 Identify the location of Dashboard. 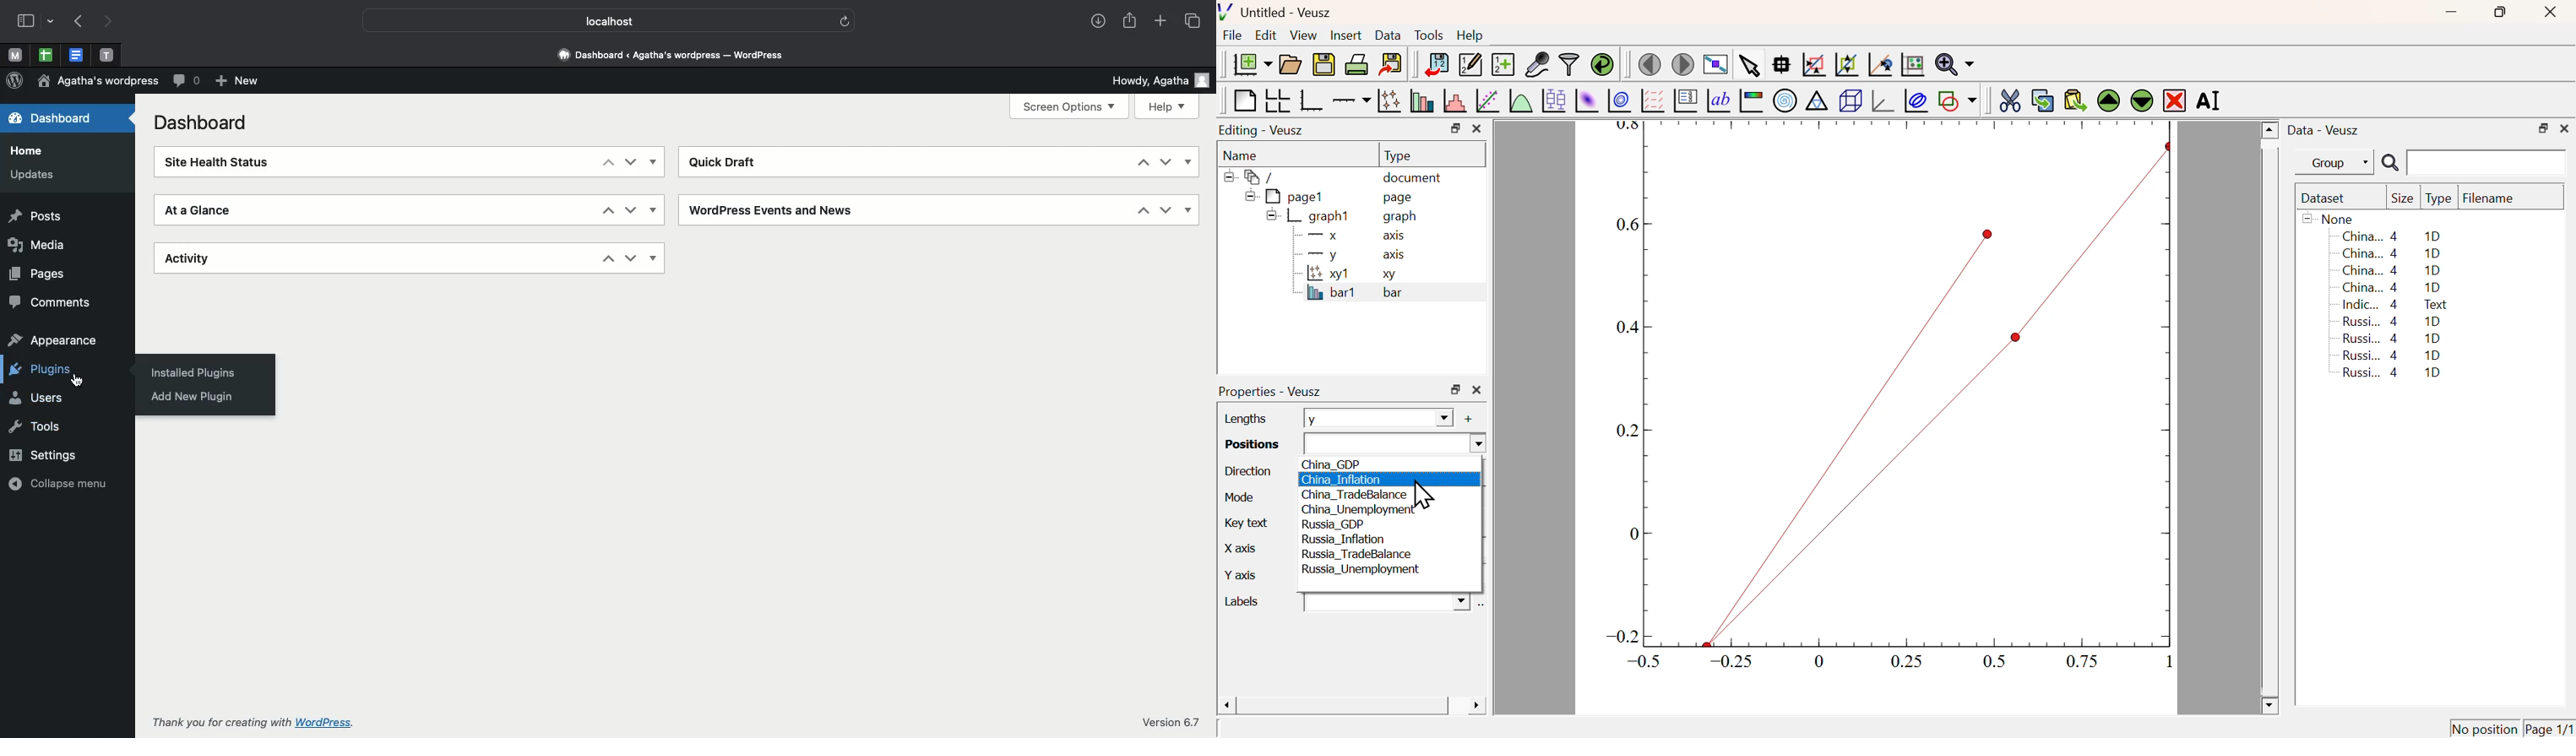
(666, 57).